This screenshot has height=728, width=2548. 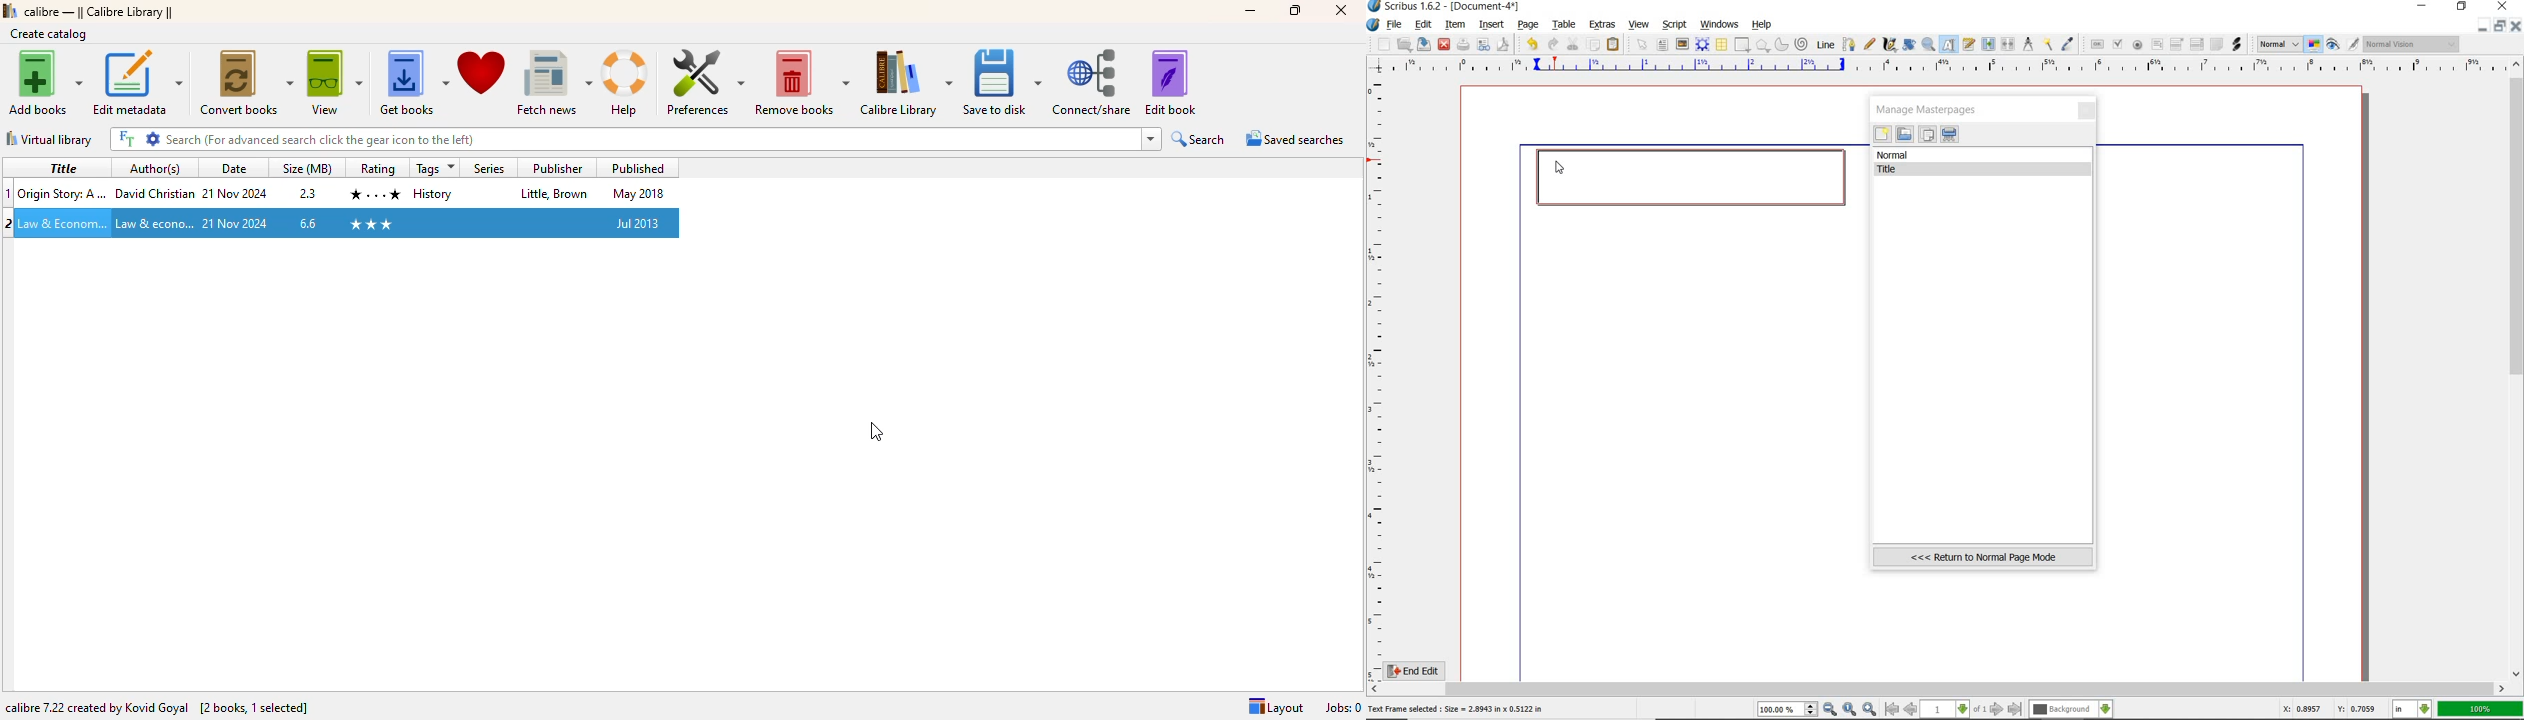 What do you see at coordinates (377, 169) in the screenshot?
I see `Rating` at bounding box center [377, 169].